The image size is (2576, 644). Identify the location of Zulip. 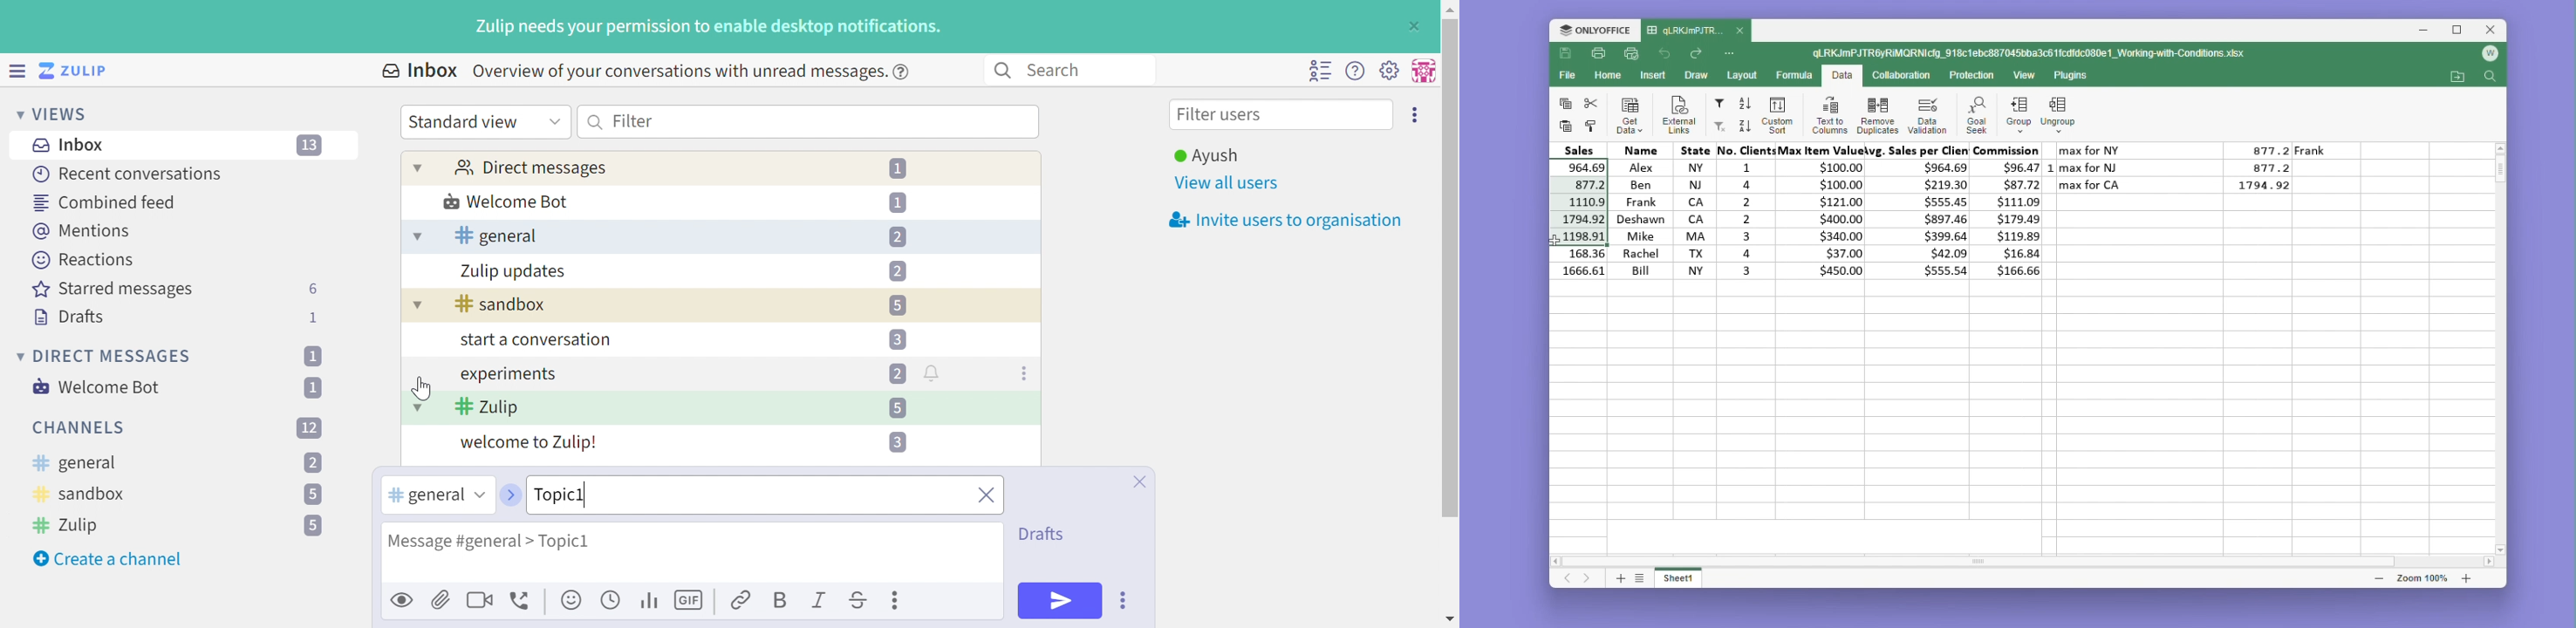
(69, 525).